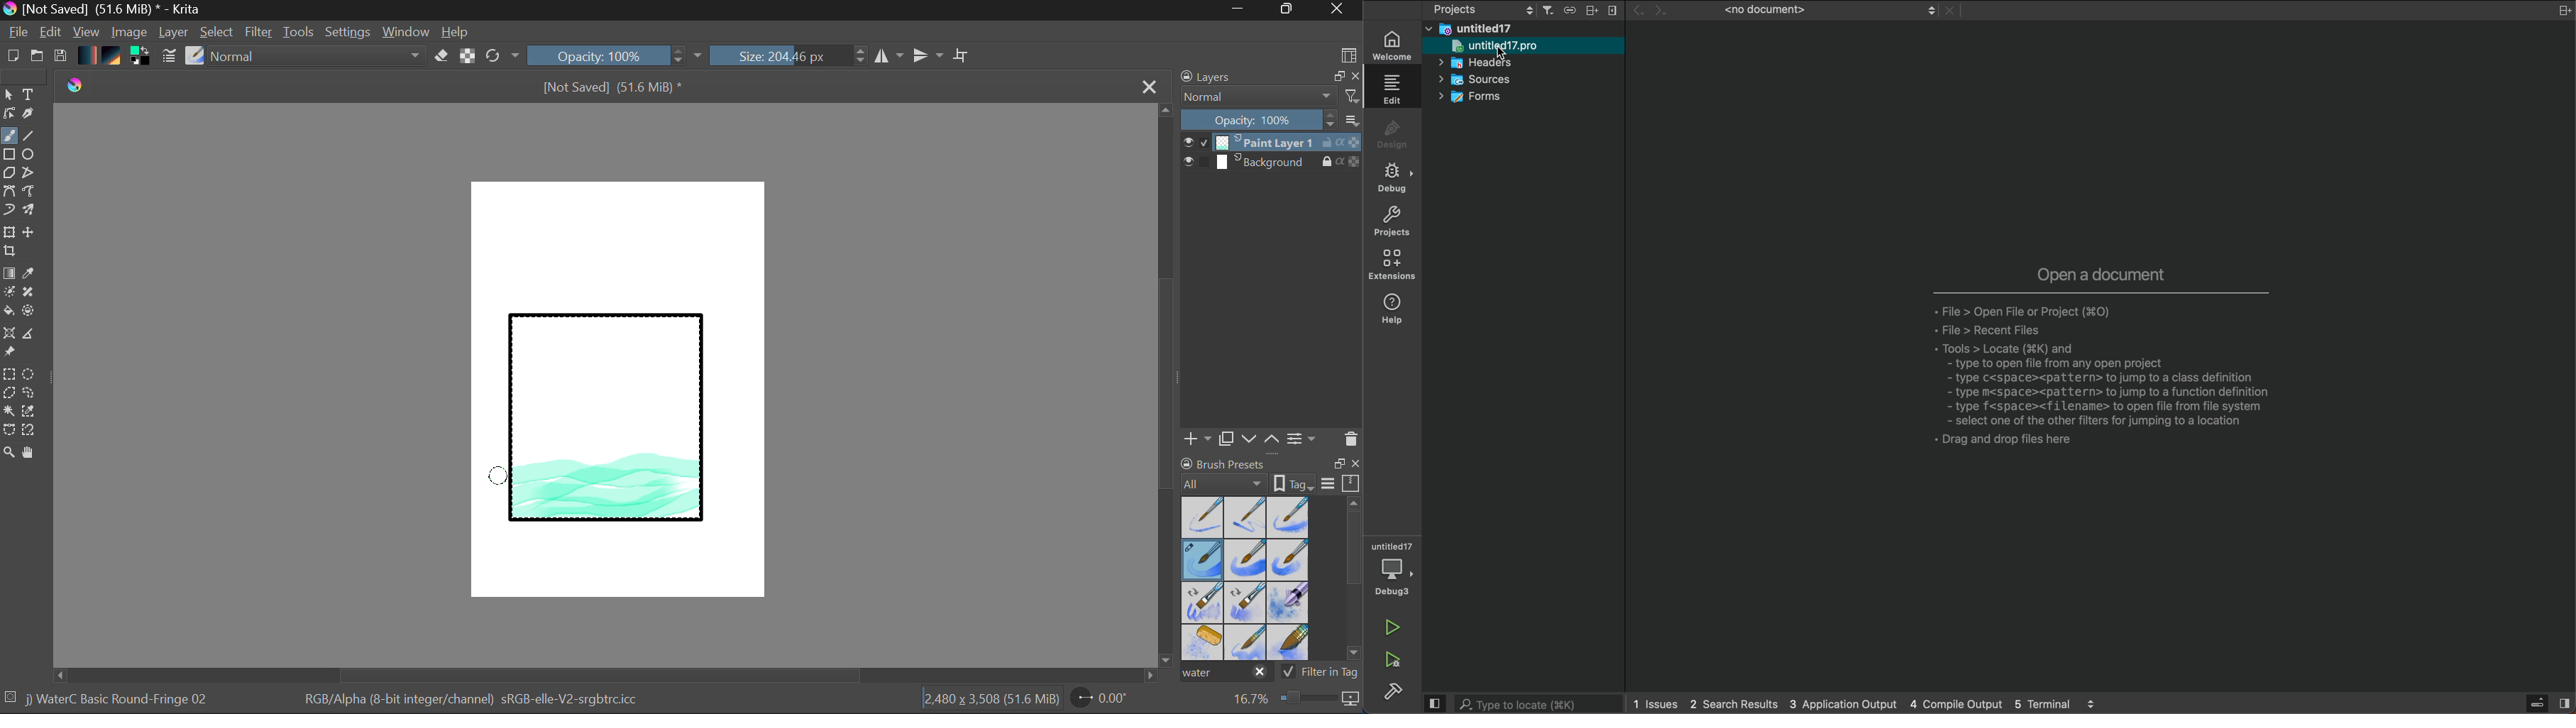 The width and height of the screenshot is (2576, 728). Describe the element at coordinates (1395, 694) in the screenshot. I see `build` at that location.